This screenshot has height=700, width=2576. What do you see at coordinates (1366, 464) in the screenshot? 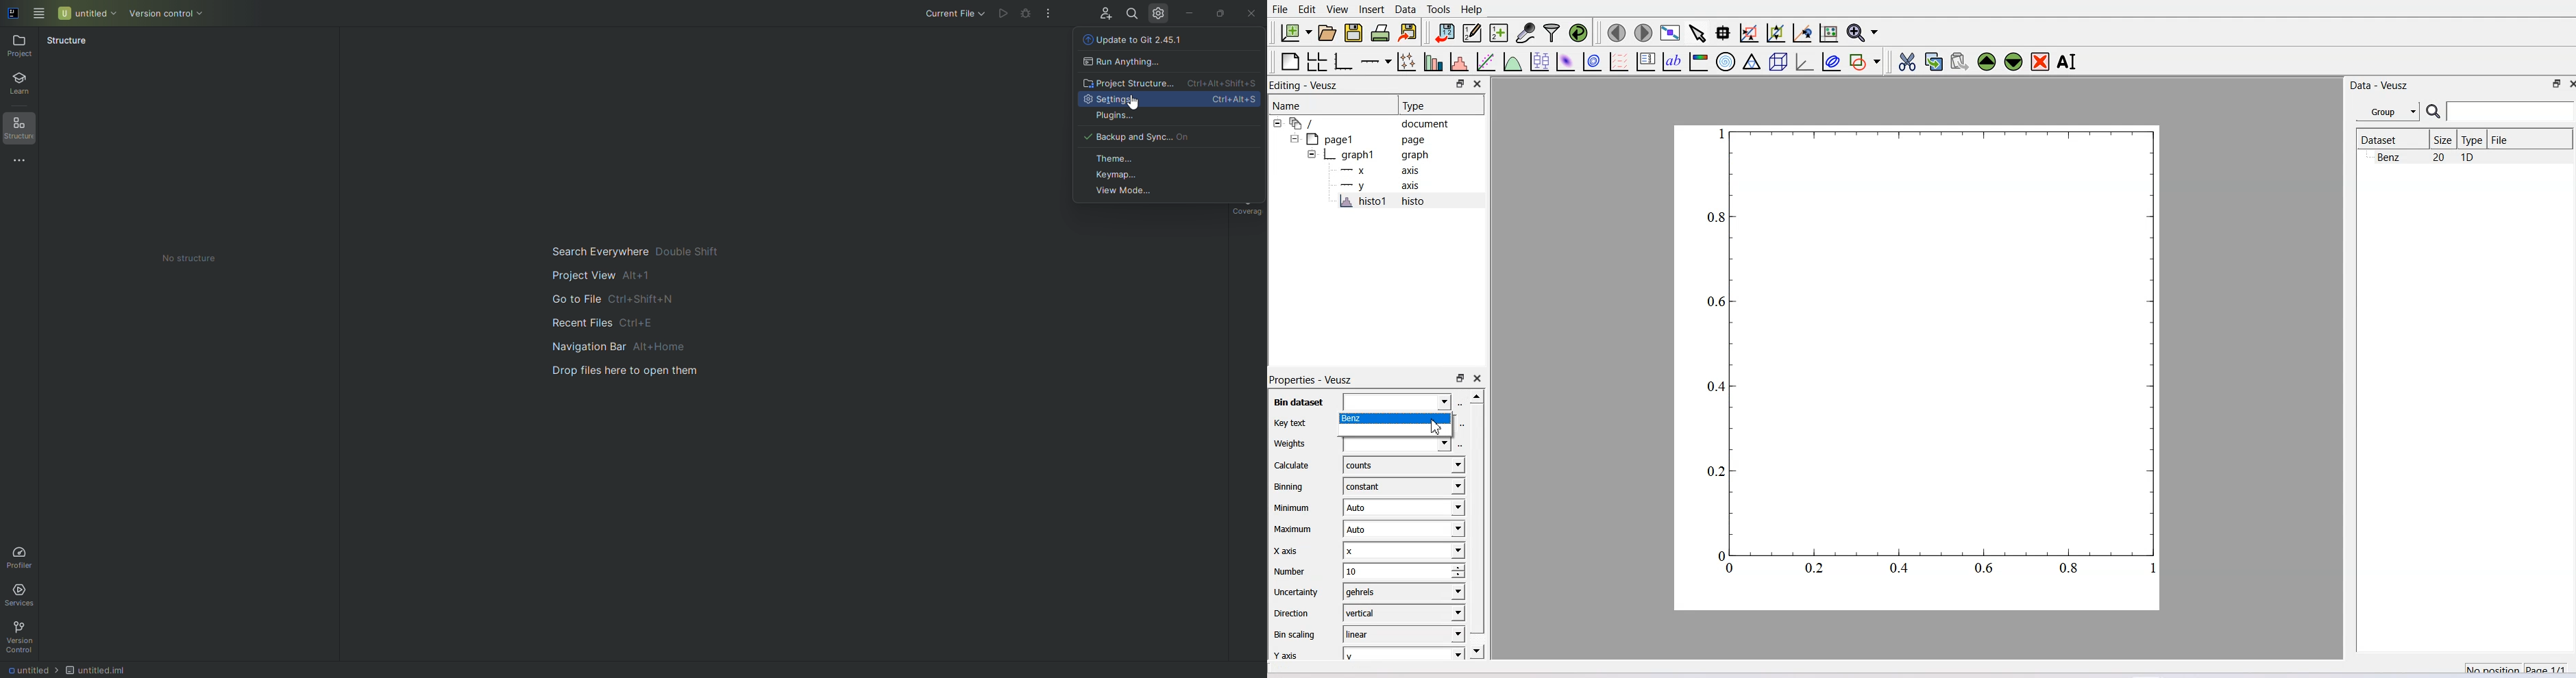
I see `Calculate - counts` at bounding box center [1366, 464].